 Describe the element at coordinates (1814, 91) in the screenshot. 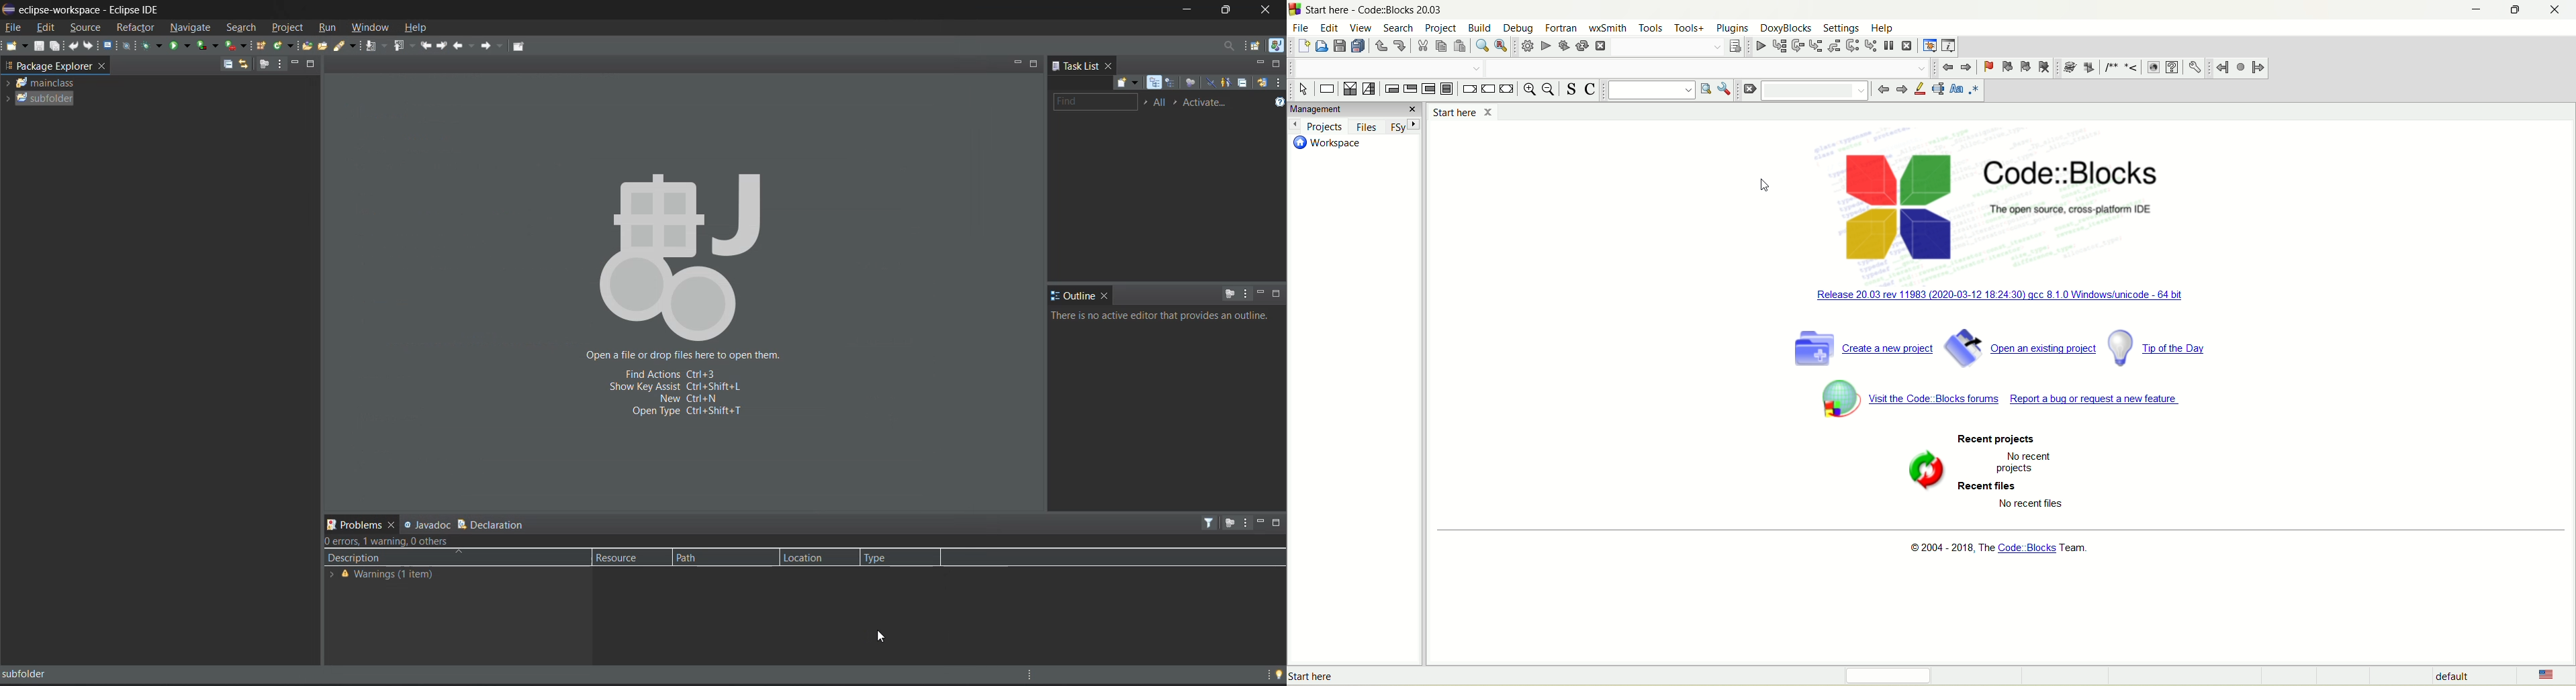

I see `blank space` at that location.